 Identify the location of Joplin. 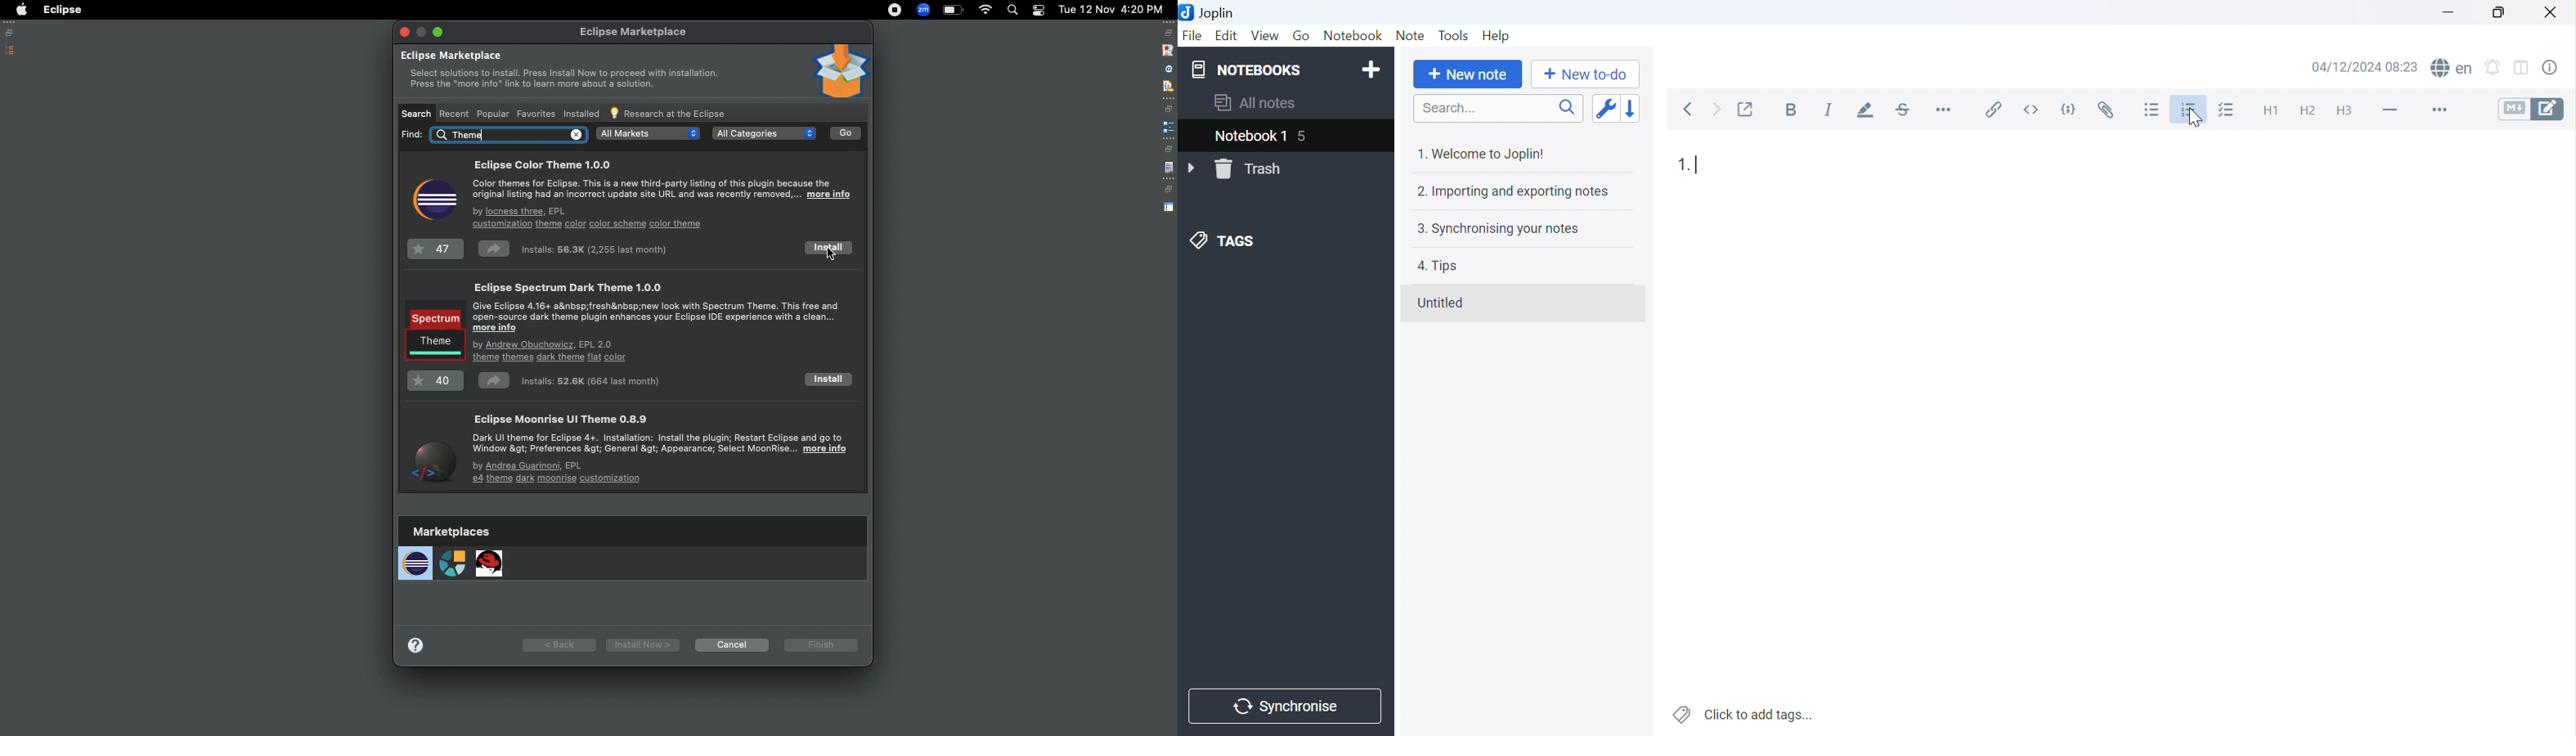
(1210, 12).